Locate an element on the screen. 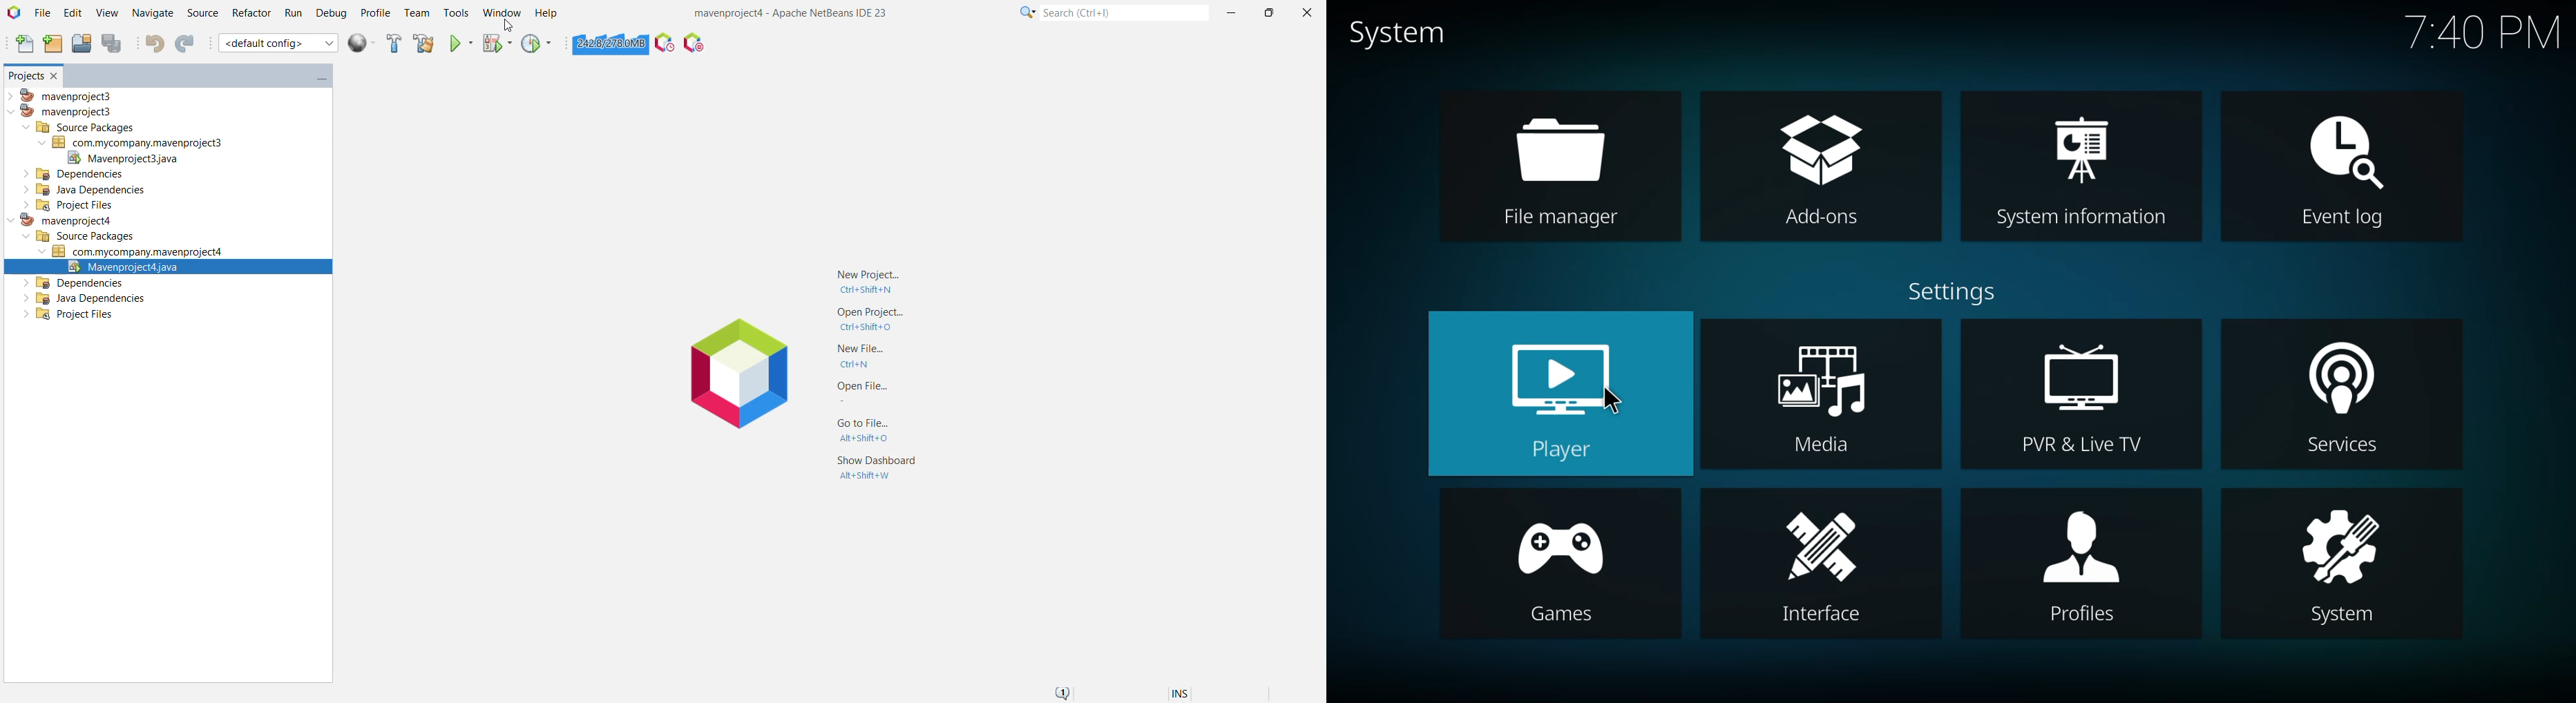  Maximize is located at coordinates (1268, 13).